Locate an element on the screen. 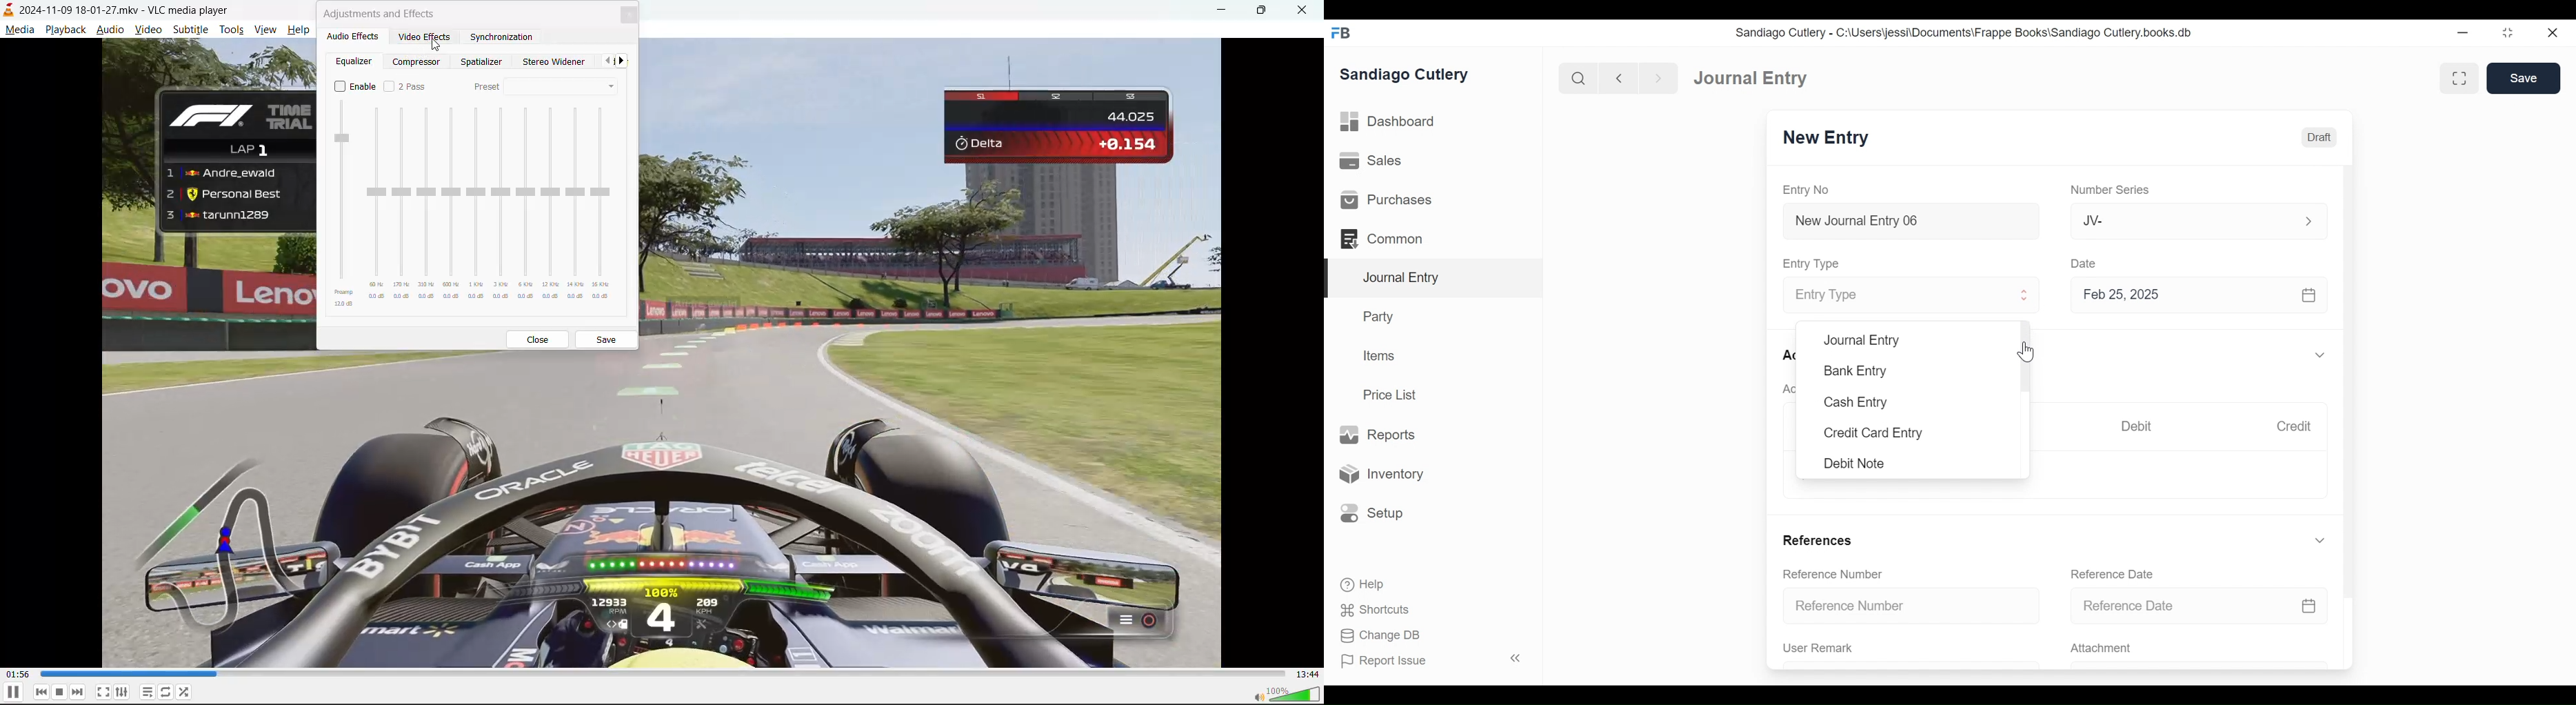 The height and width of the screenshot is (728, 2576). Vertical Scroll bar is located at coordinates (2350, 371).